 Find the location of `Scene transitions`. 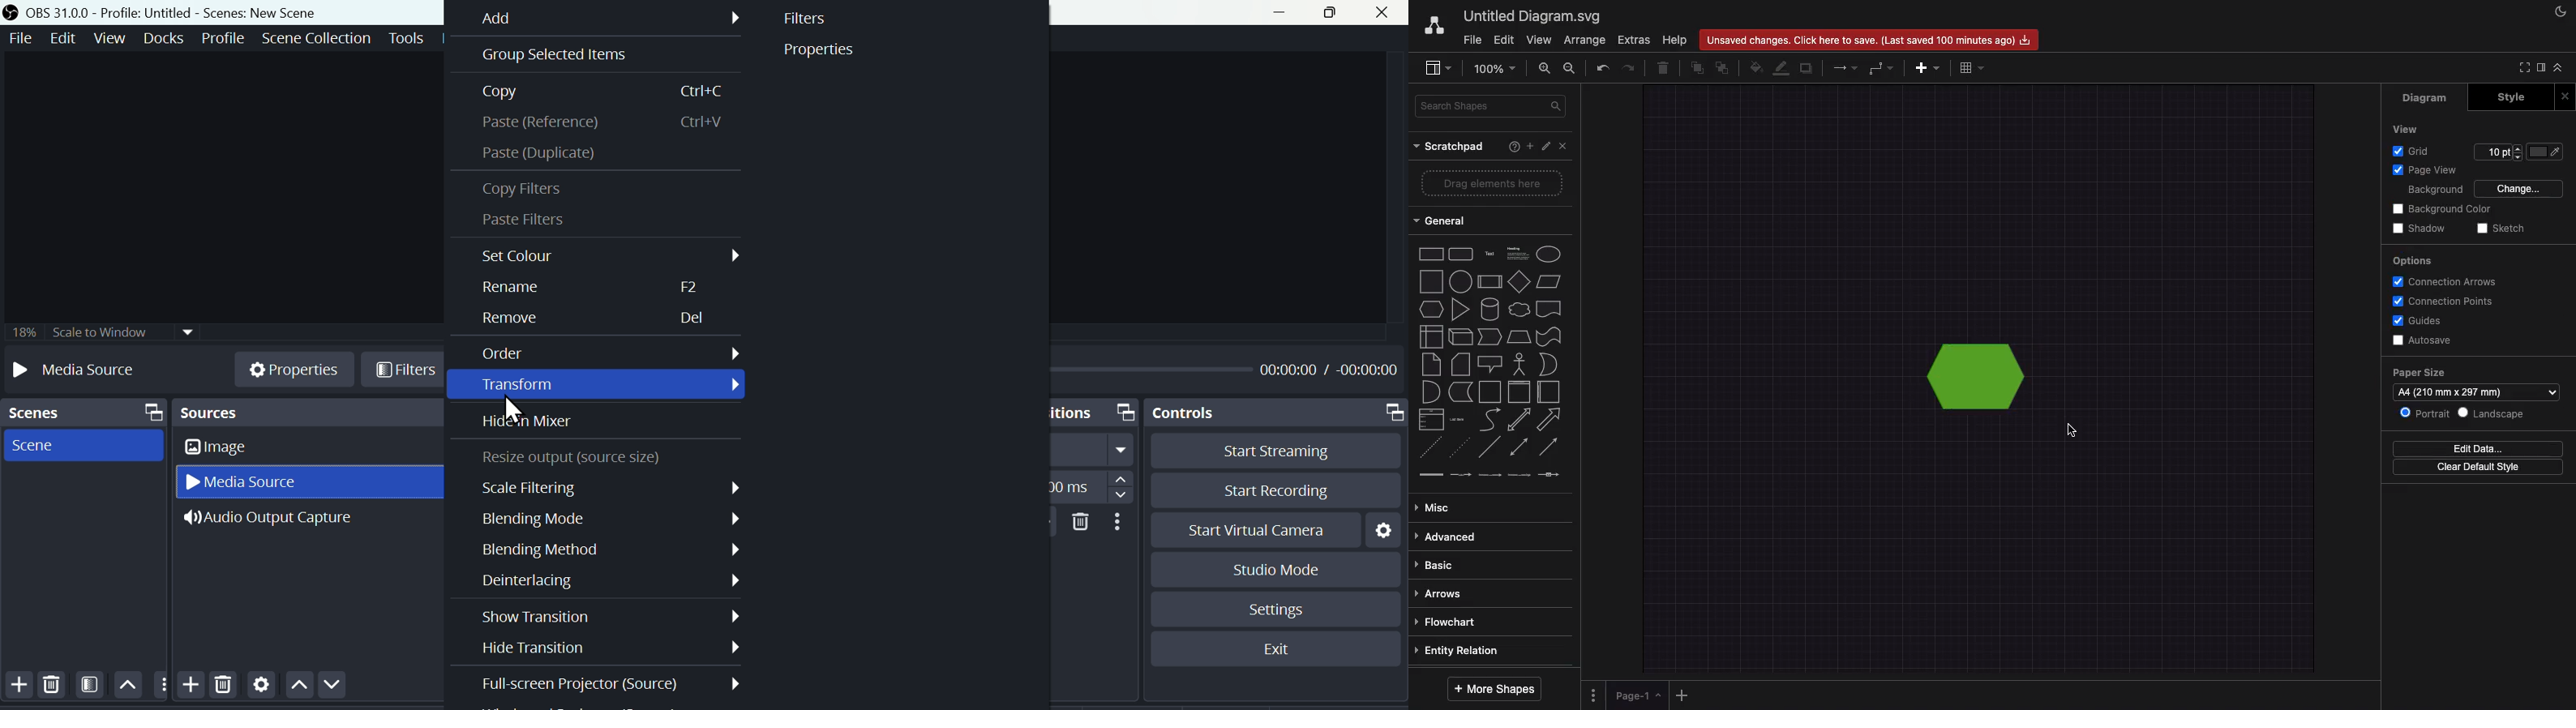

Scene transitions is located at coordinates (1095, 411).